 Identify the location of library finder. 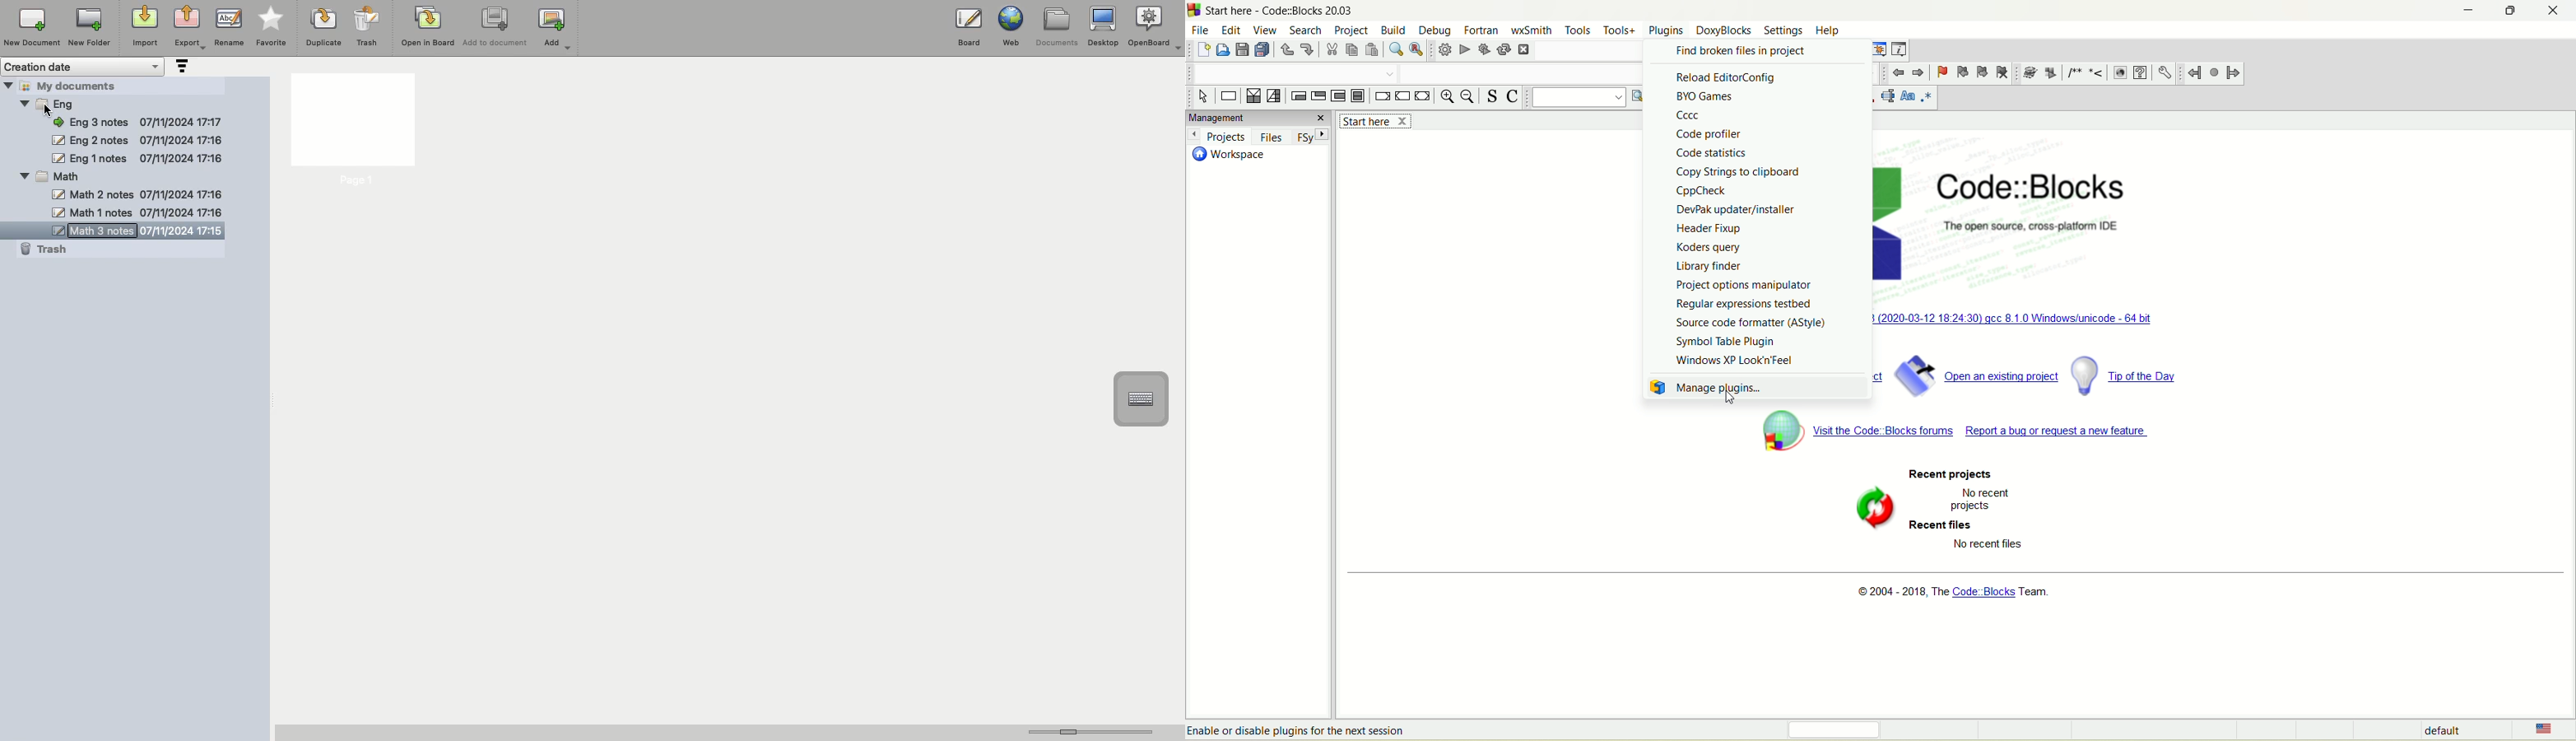
(1709, 265).